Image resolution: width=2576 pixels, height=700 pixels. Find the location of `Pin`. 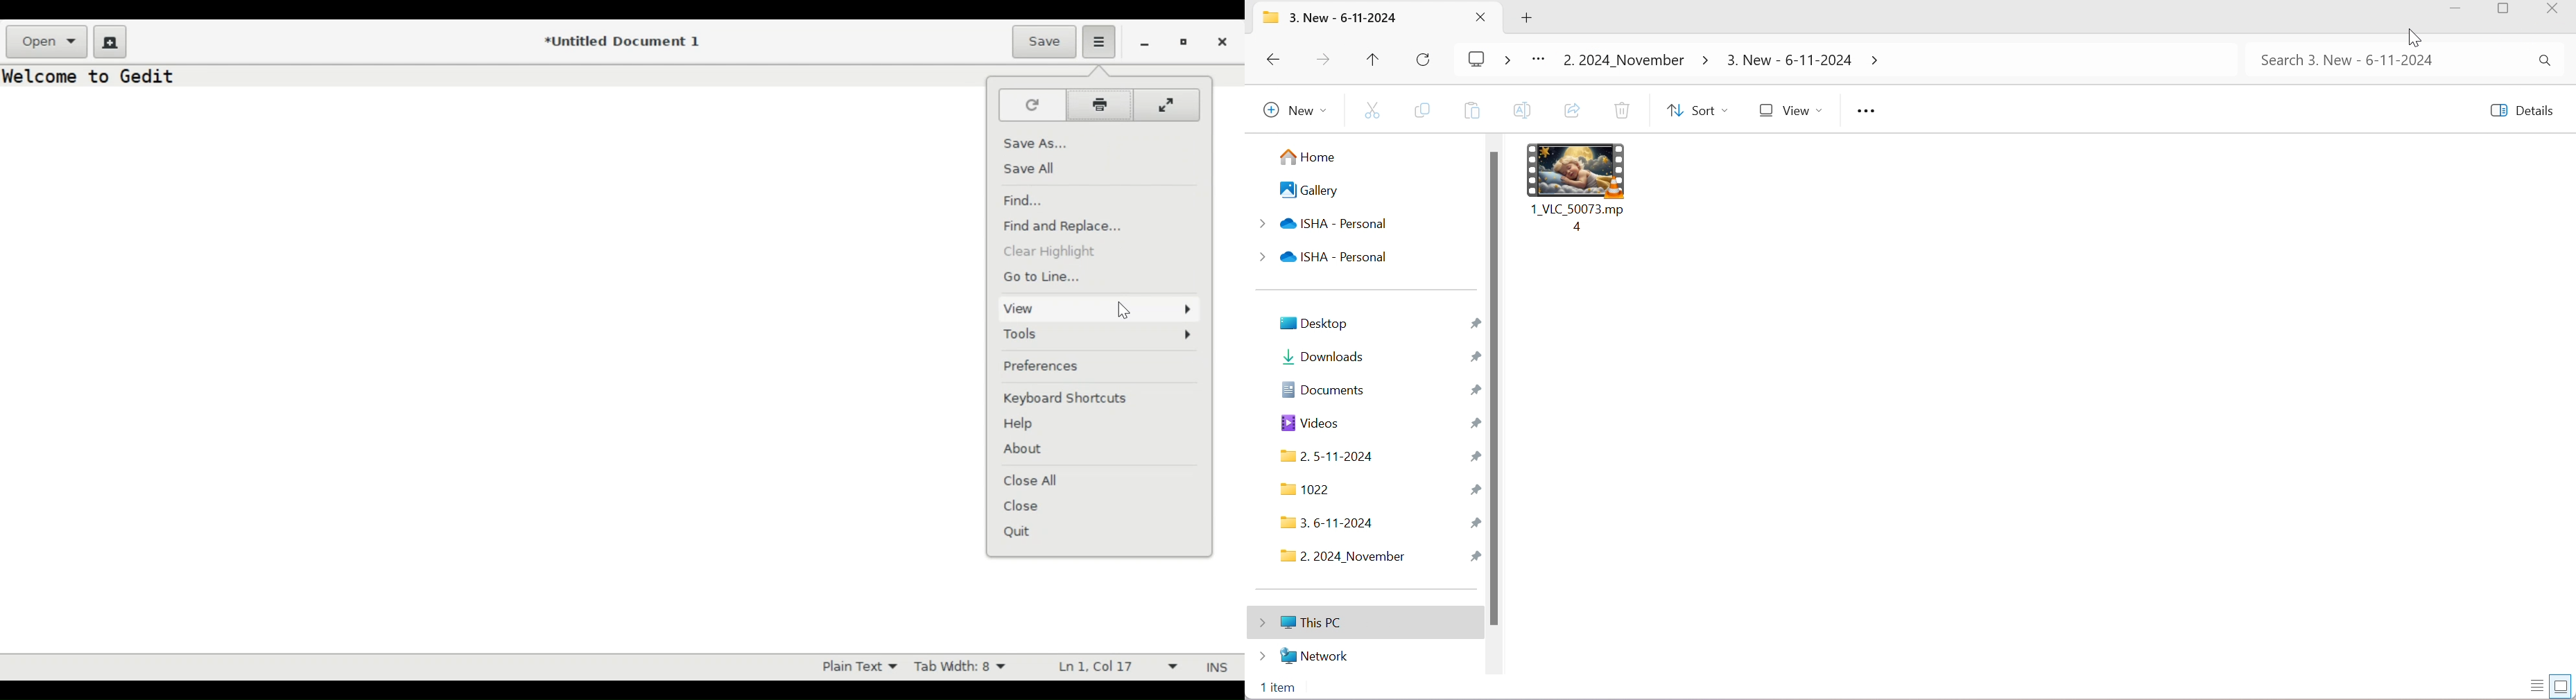

Pin is located at coordinates (1478, 356).